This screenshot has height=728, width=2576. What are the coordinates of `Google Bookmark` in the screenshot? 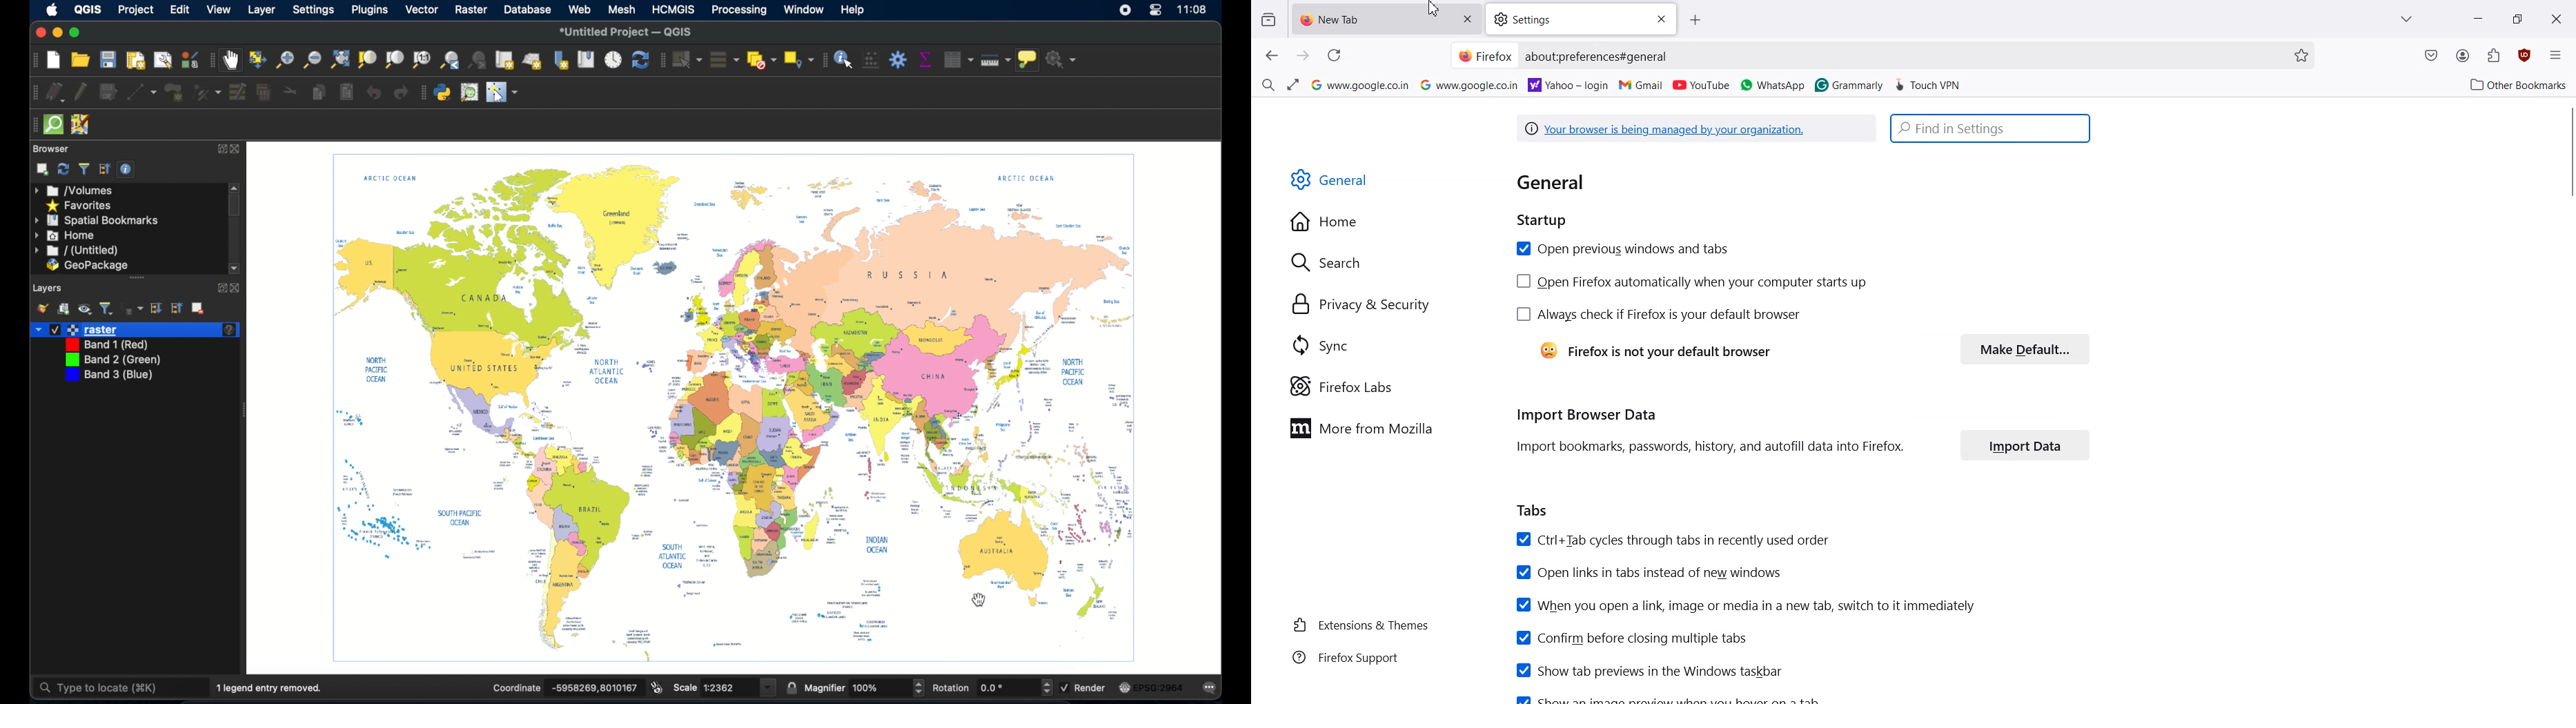 It's located at (1359, 85).